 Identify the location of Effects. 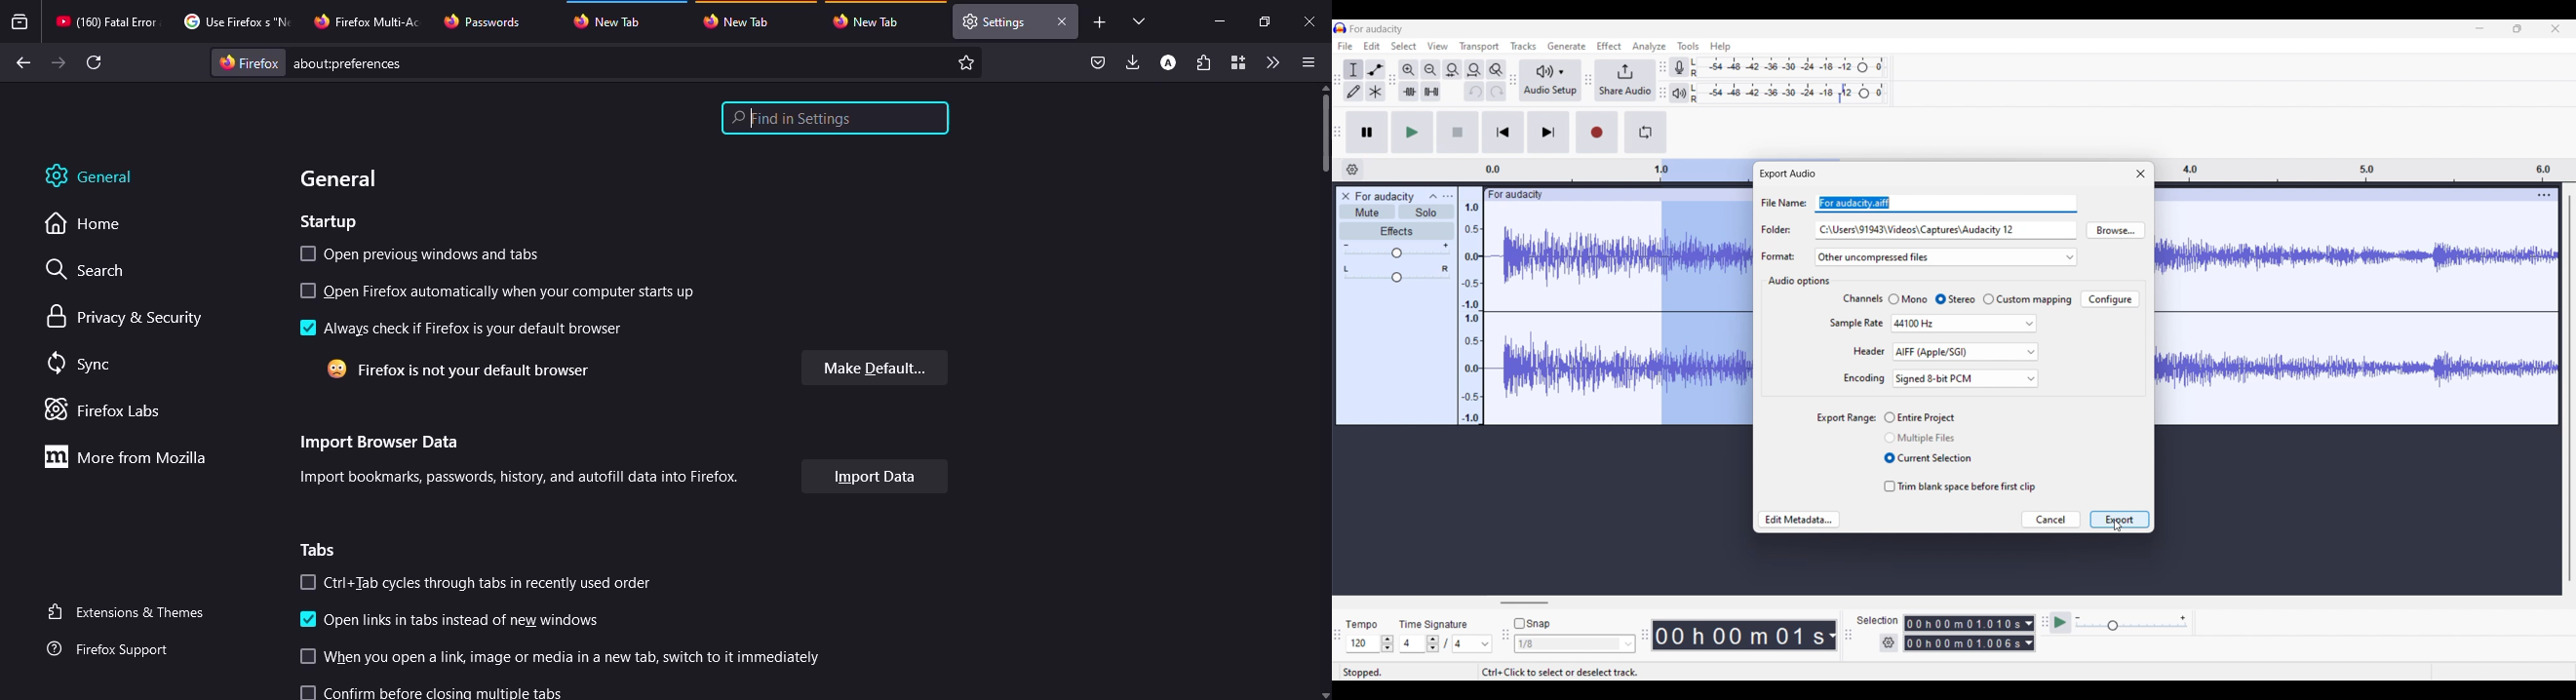
(1396, 231).